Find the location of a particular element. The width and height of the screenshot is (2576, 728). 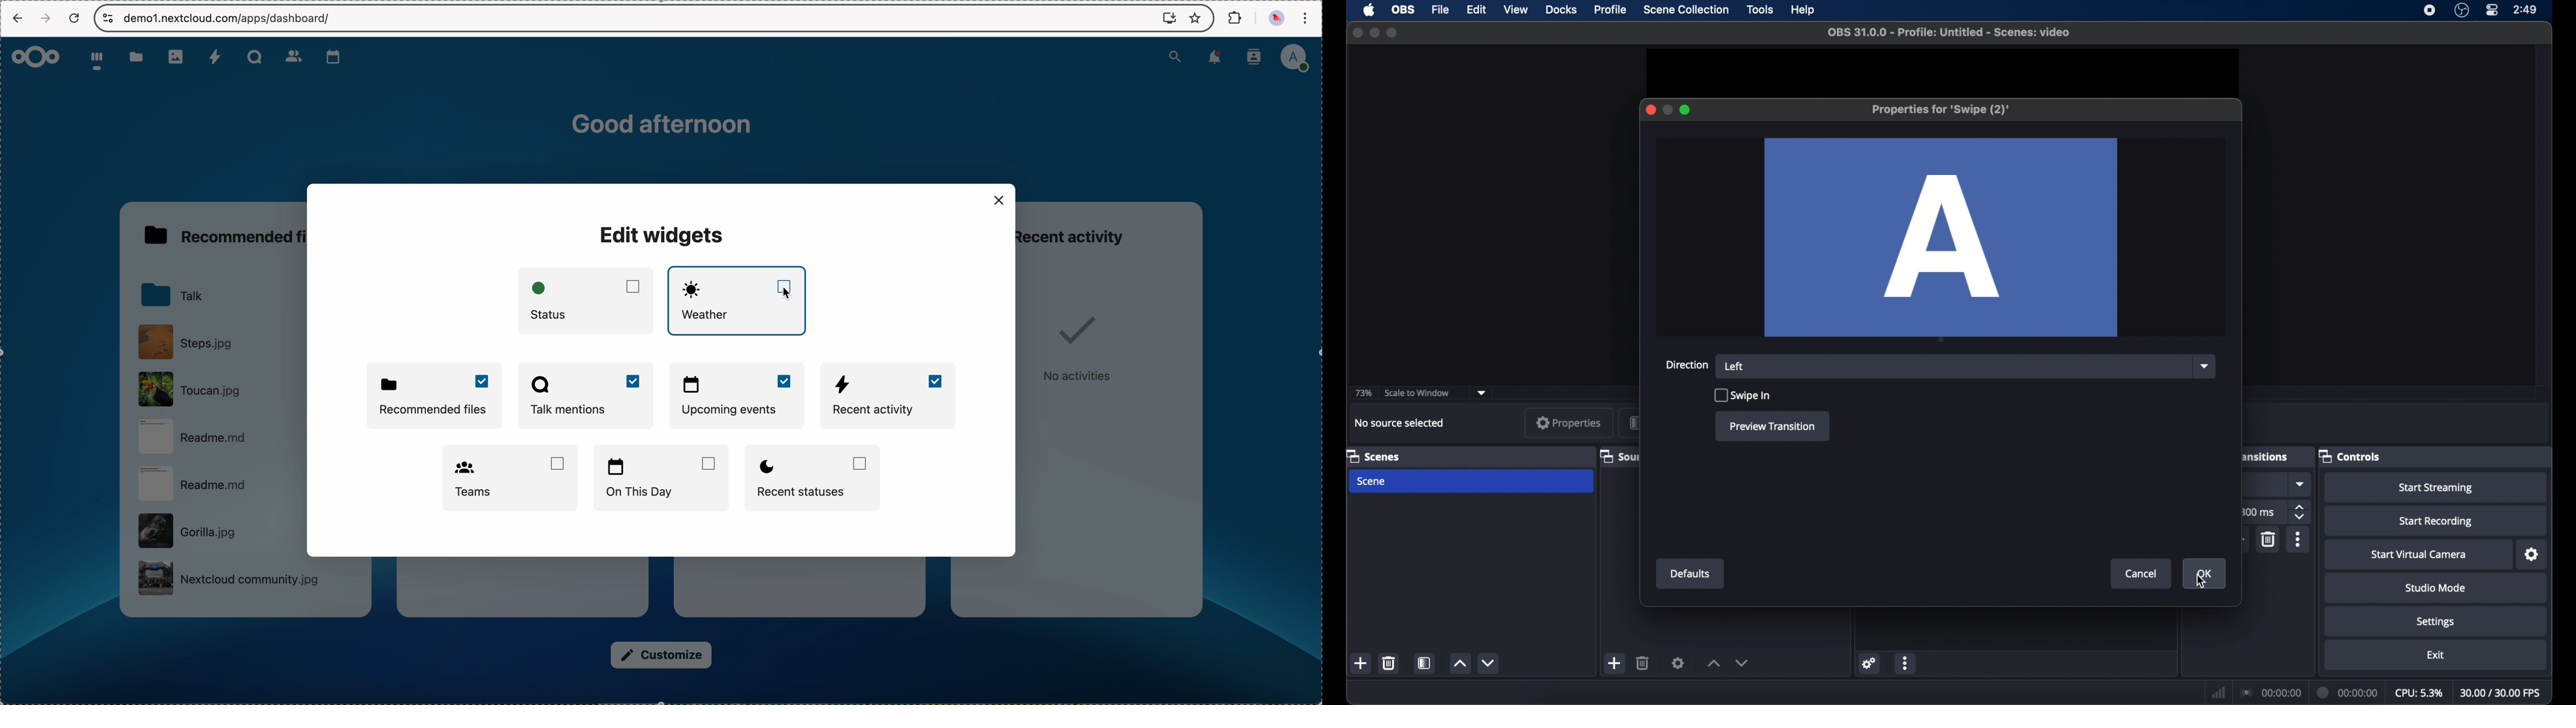

direction is located at coordinates (1686, 364).